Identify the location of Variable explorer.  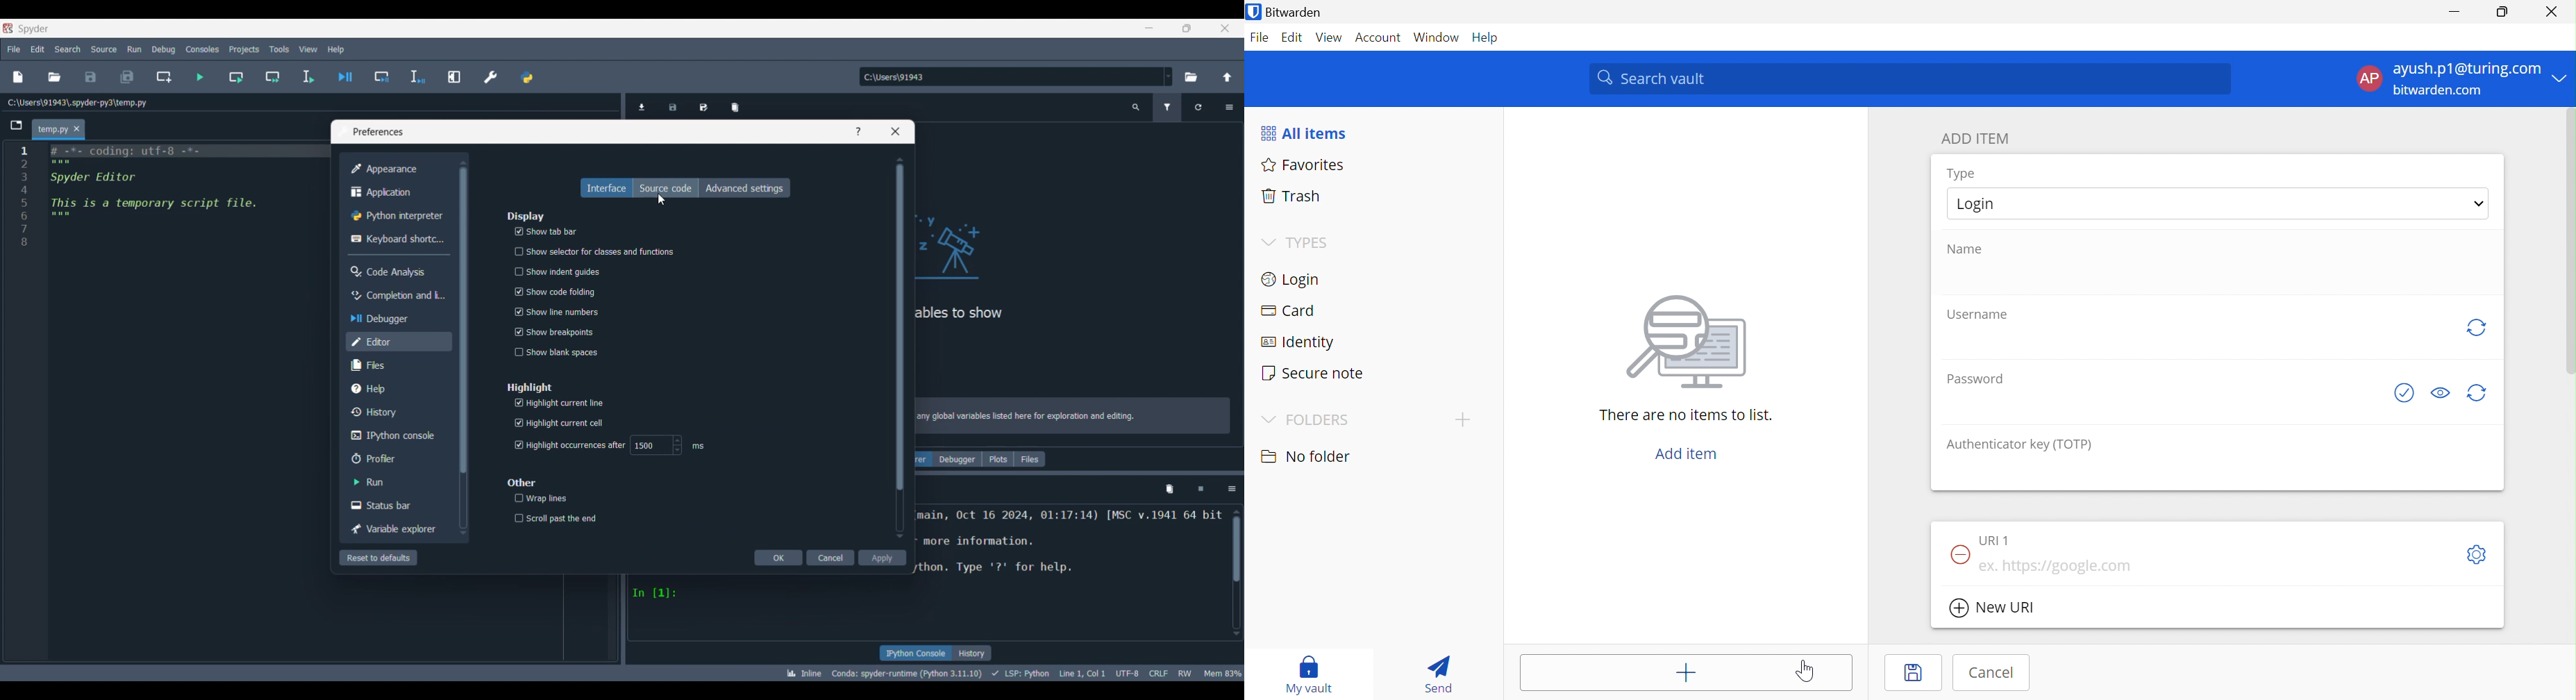
(396, 529).